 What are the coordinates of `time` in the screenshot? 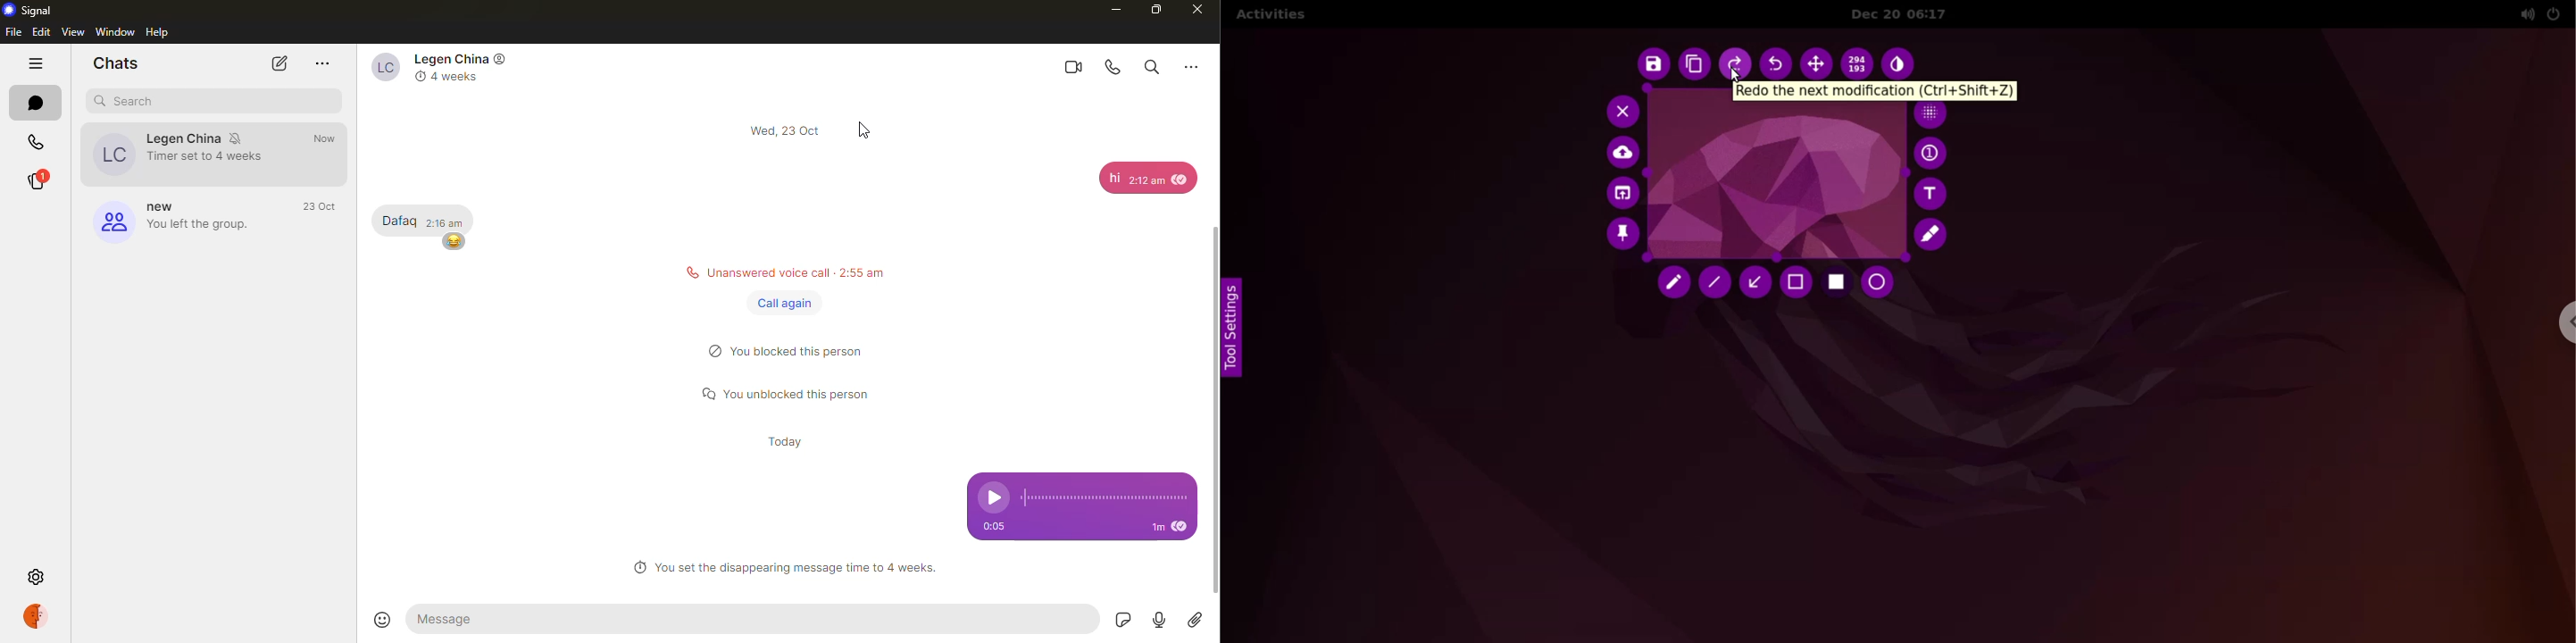 It's located at (994, 525).